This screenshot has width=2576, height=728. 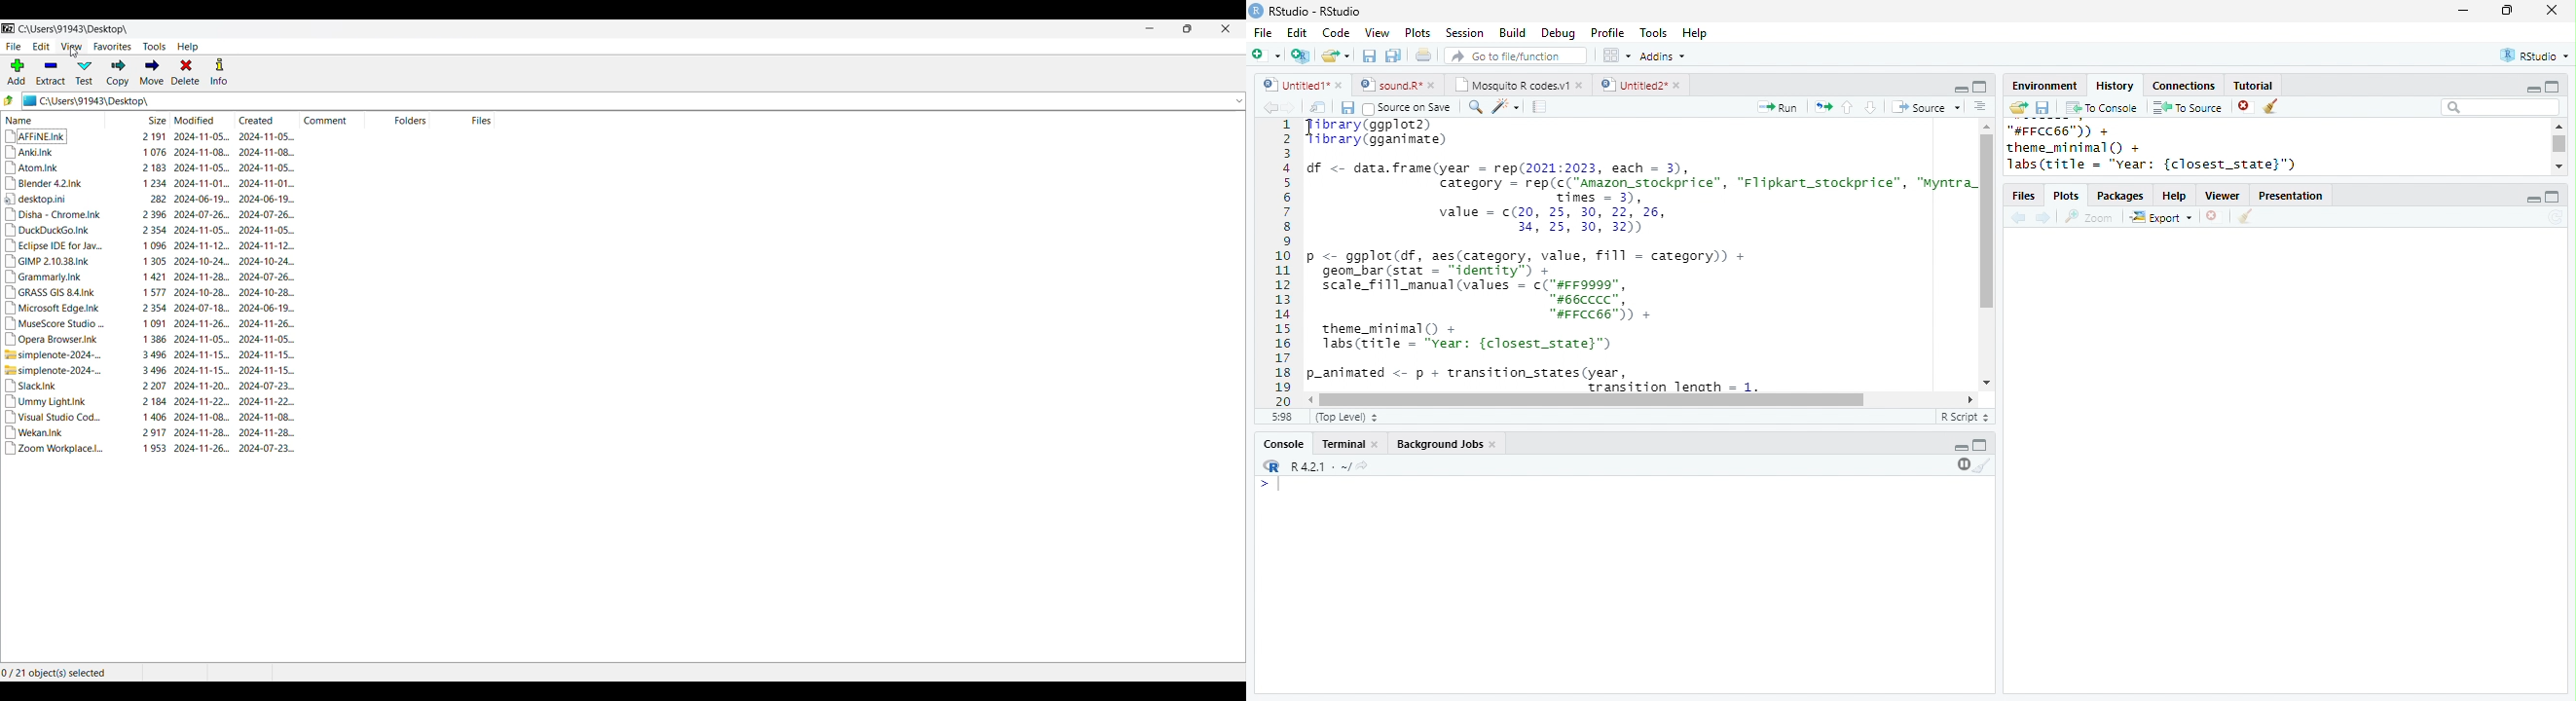 What do you see at coordinates (69, 29) in the screenshot?
I see `C:\Users\91943\Desktop\` at bounding box center [69, 29].